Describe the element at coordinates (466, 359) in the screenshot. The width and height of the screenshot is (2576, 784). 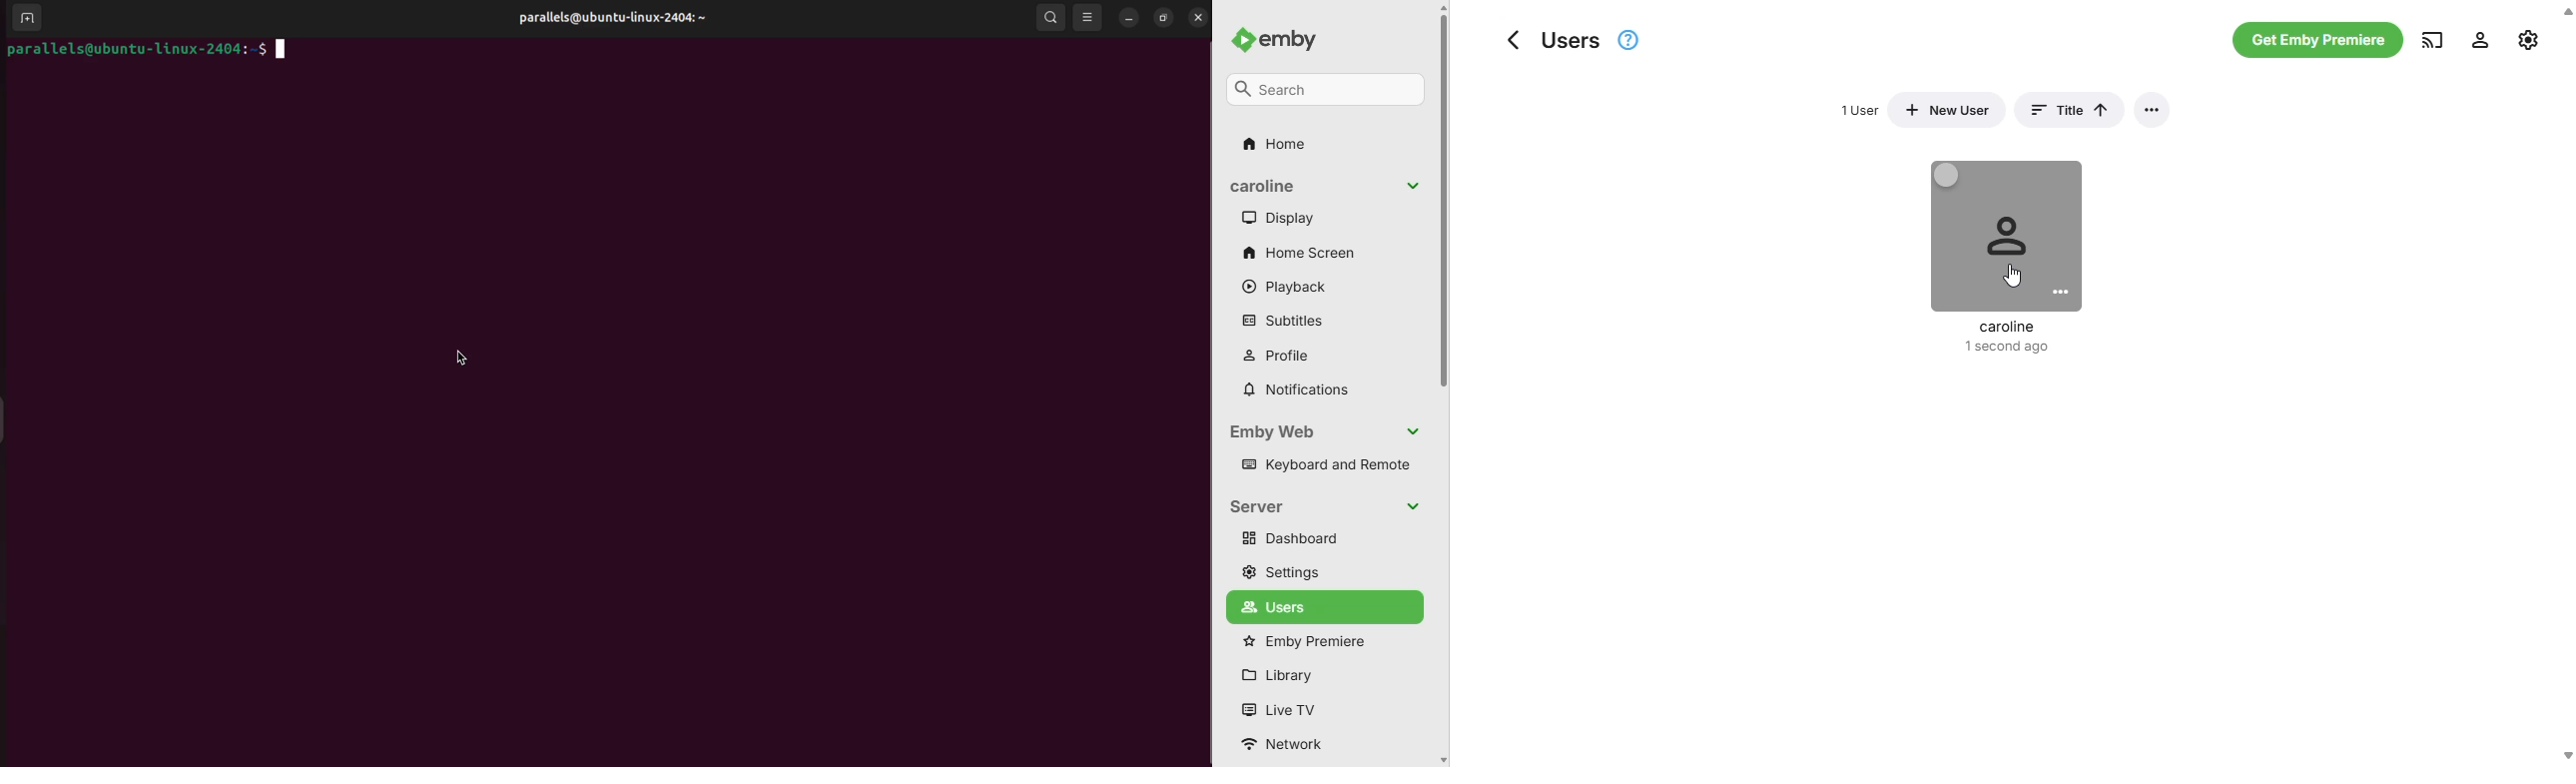
I see `cursor` at that location.